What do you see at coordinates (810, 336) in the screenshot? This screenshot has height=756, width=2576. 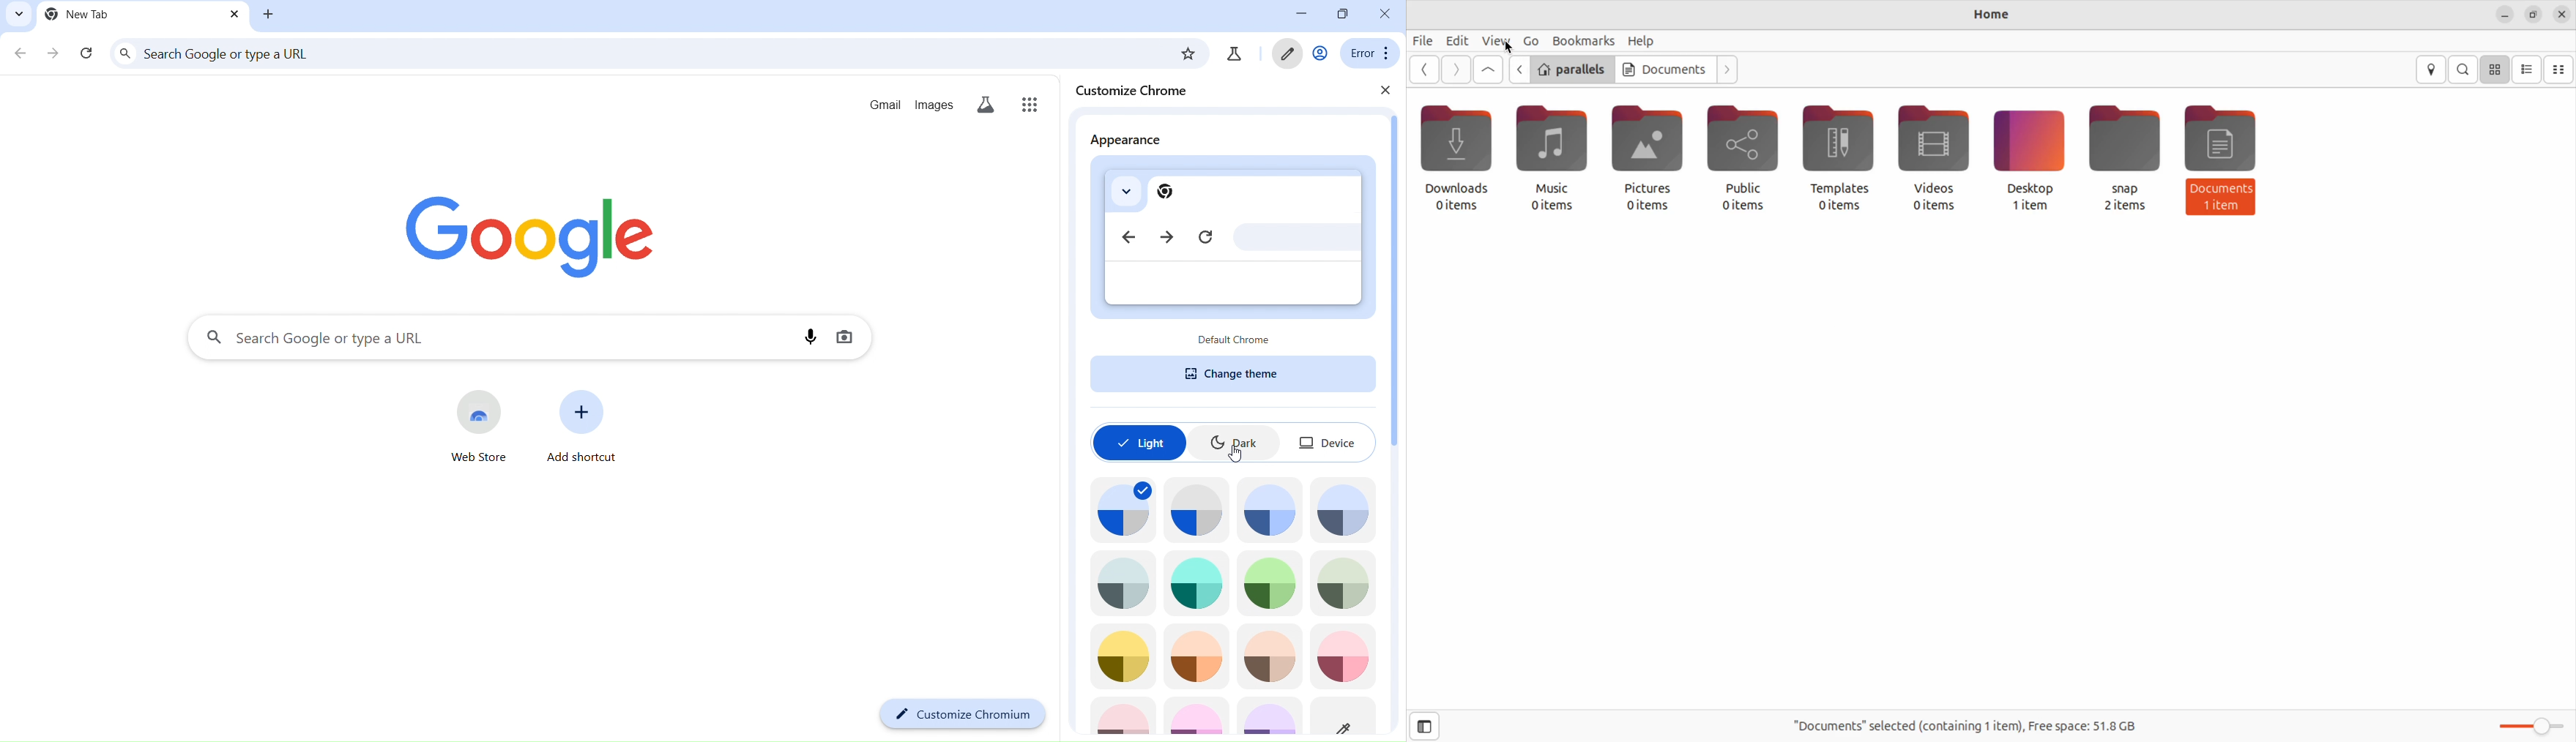 I see `voice search` at bounding box center [810, 336].